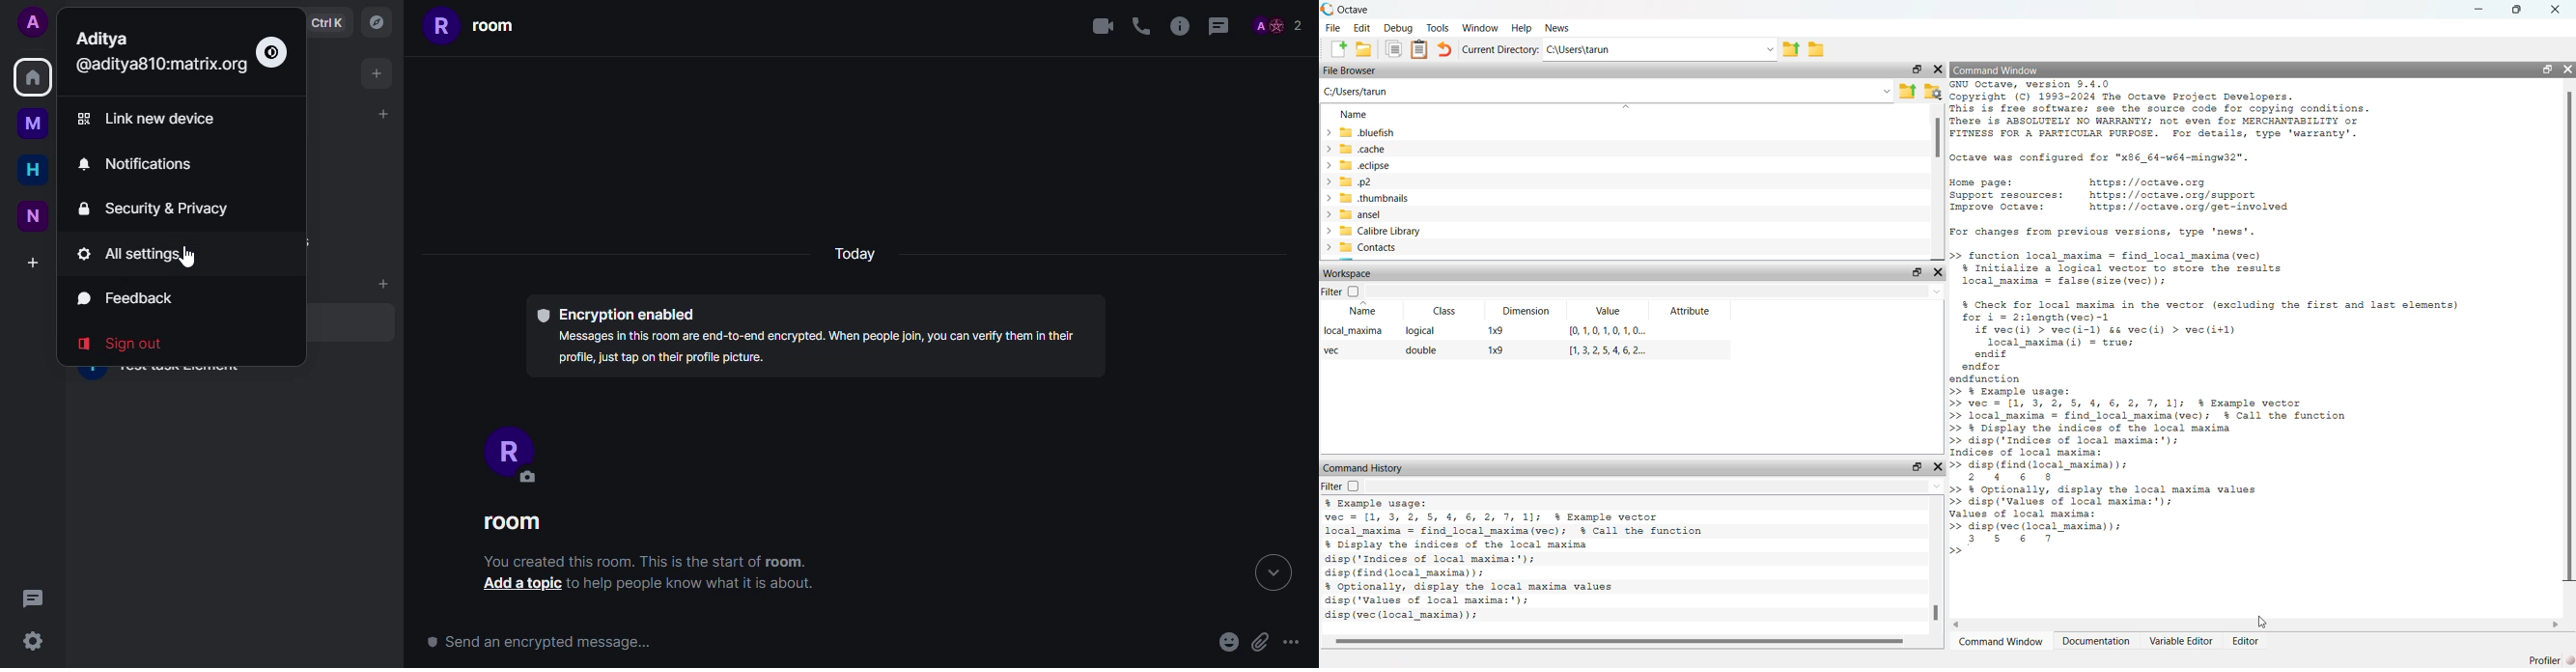 Image resolution: width=2576 pixels, height=672 pixels. What do you see at coordinates (32, 264) in the screenshot?
I see `create a space` at bounding box center [32, 264].